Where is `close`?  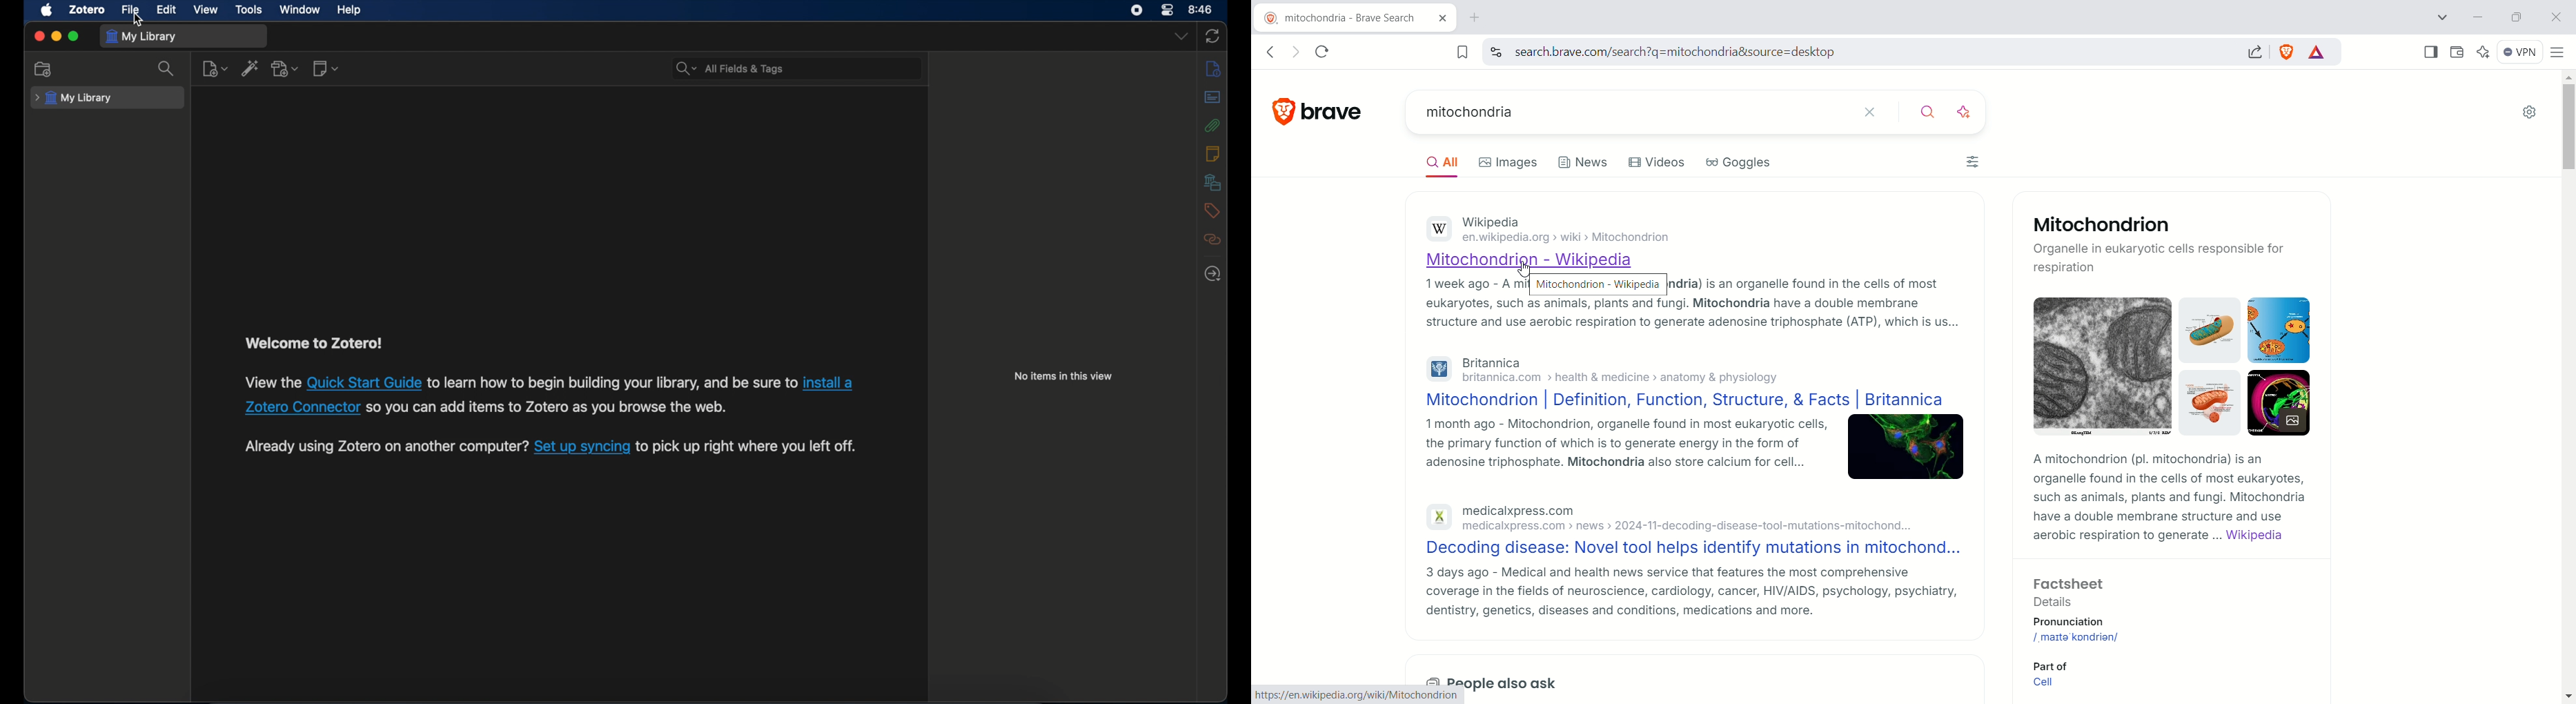 close is located at coordinates (1867, 111).